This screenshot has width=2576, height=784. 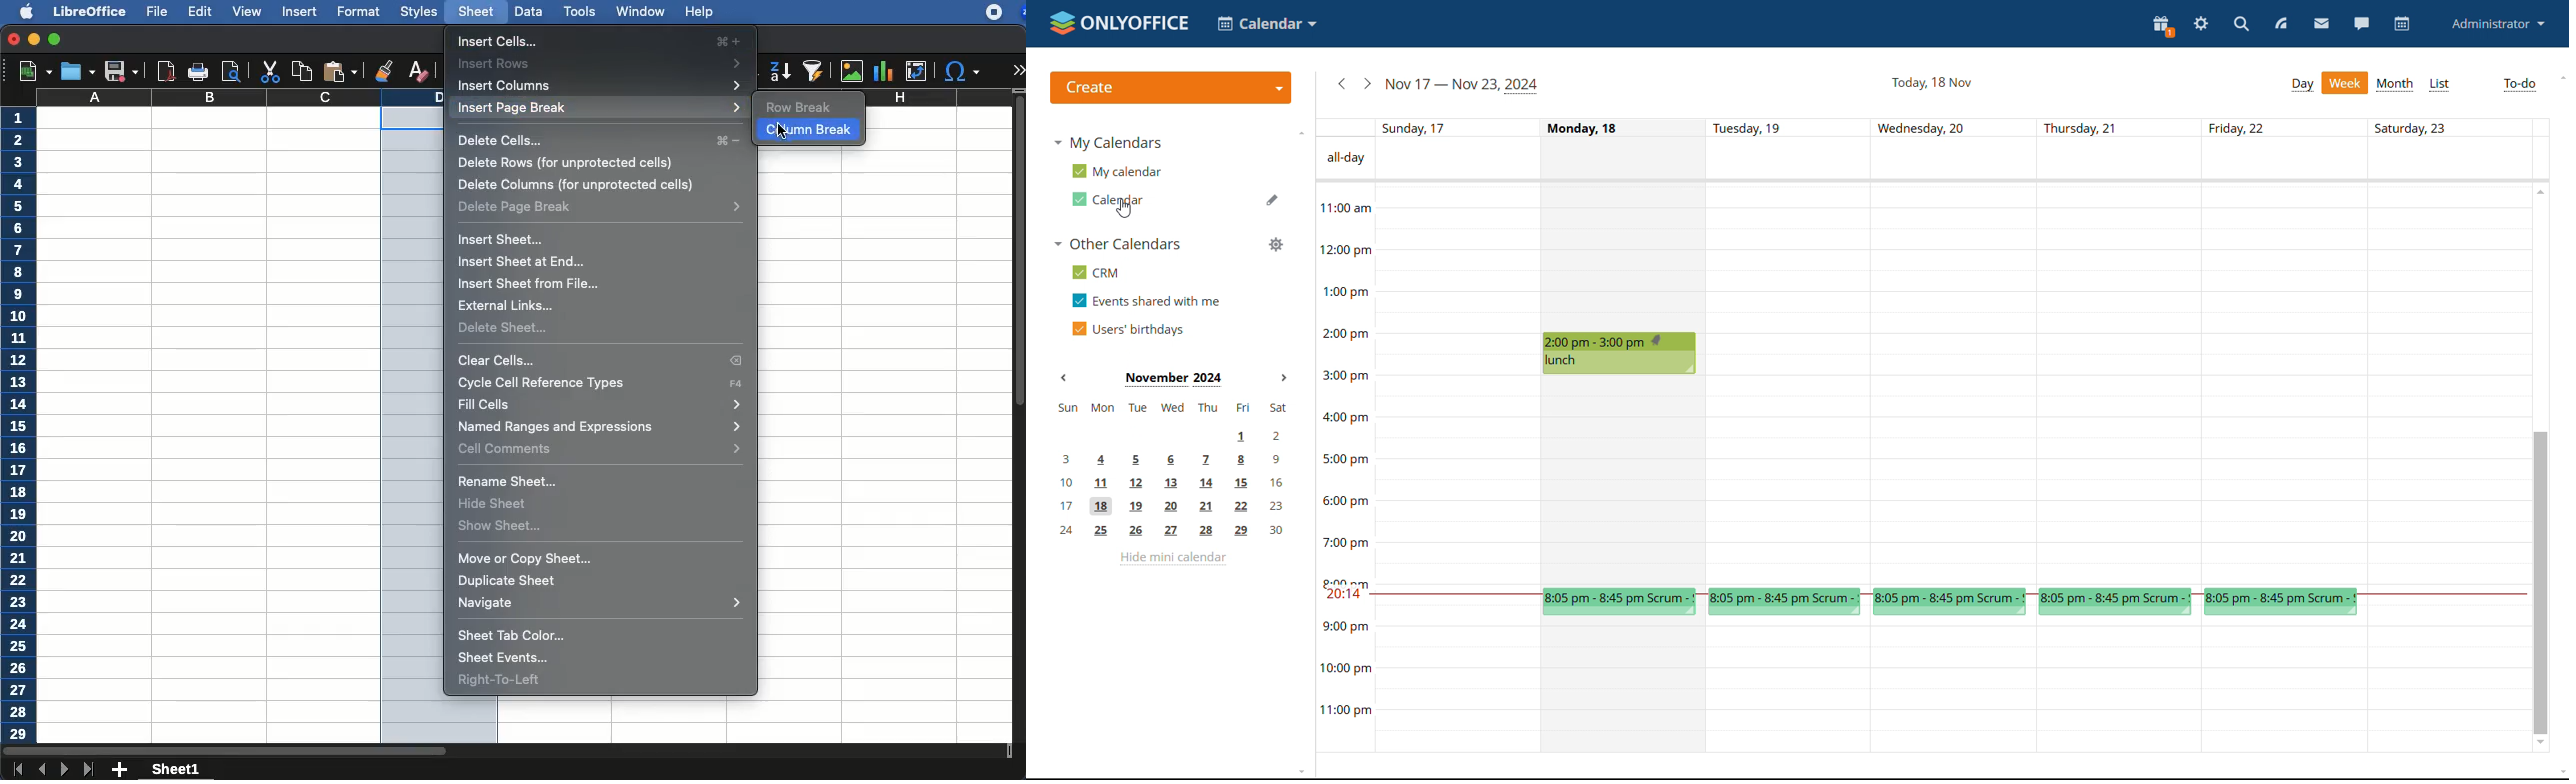 What do you see at coordinates (13, 39) in the screenshot?
I see `close` at bounding box center [13, 39].